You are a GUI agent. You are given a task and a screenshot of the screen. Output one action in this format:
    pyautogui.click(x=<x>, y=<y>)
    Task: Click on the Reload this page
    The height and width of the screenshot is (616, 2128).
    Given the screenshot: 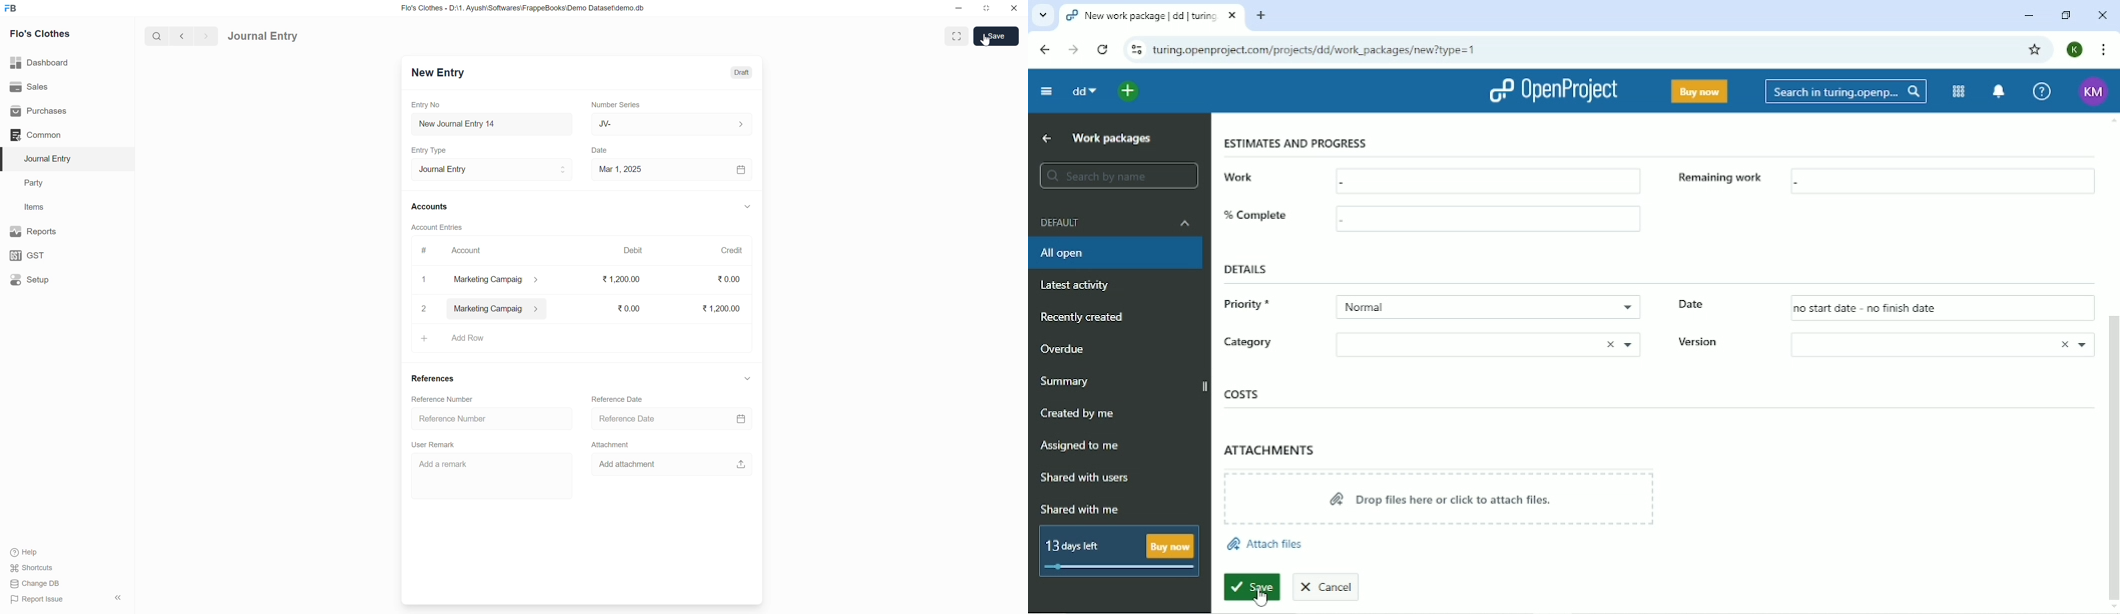 What is the action you would take?
    pyautogui.click(x=1104, y=50)
    